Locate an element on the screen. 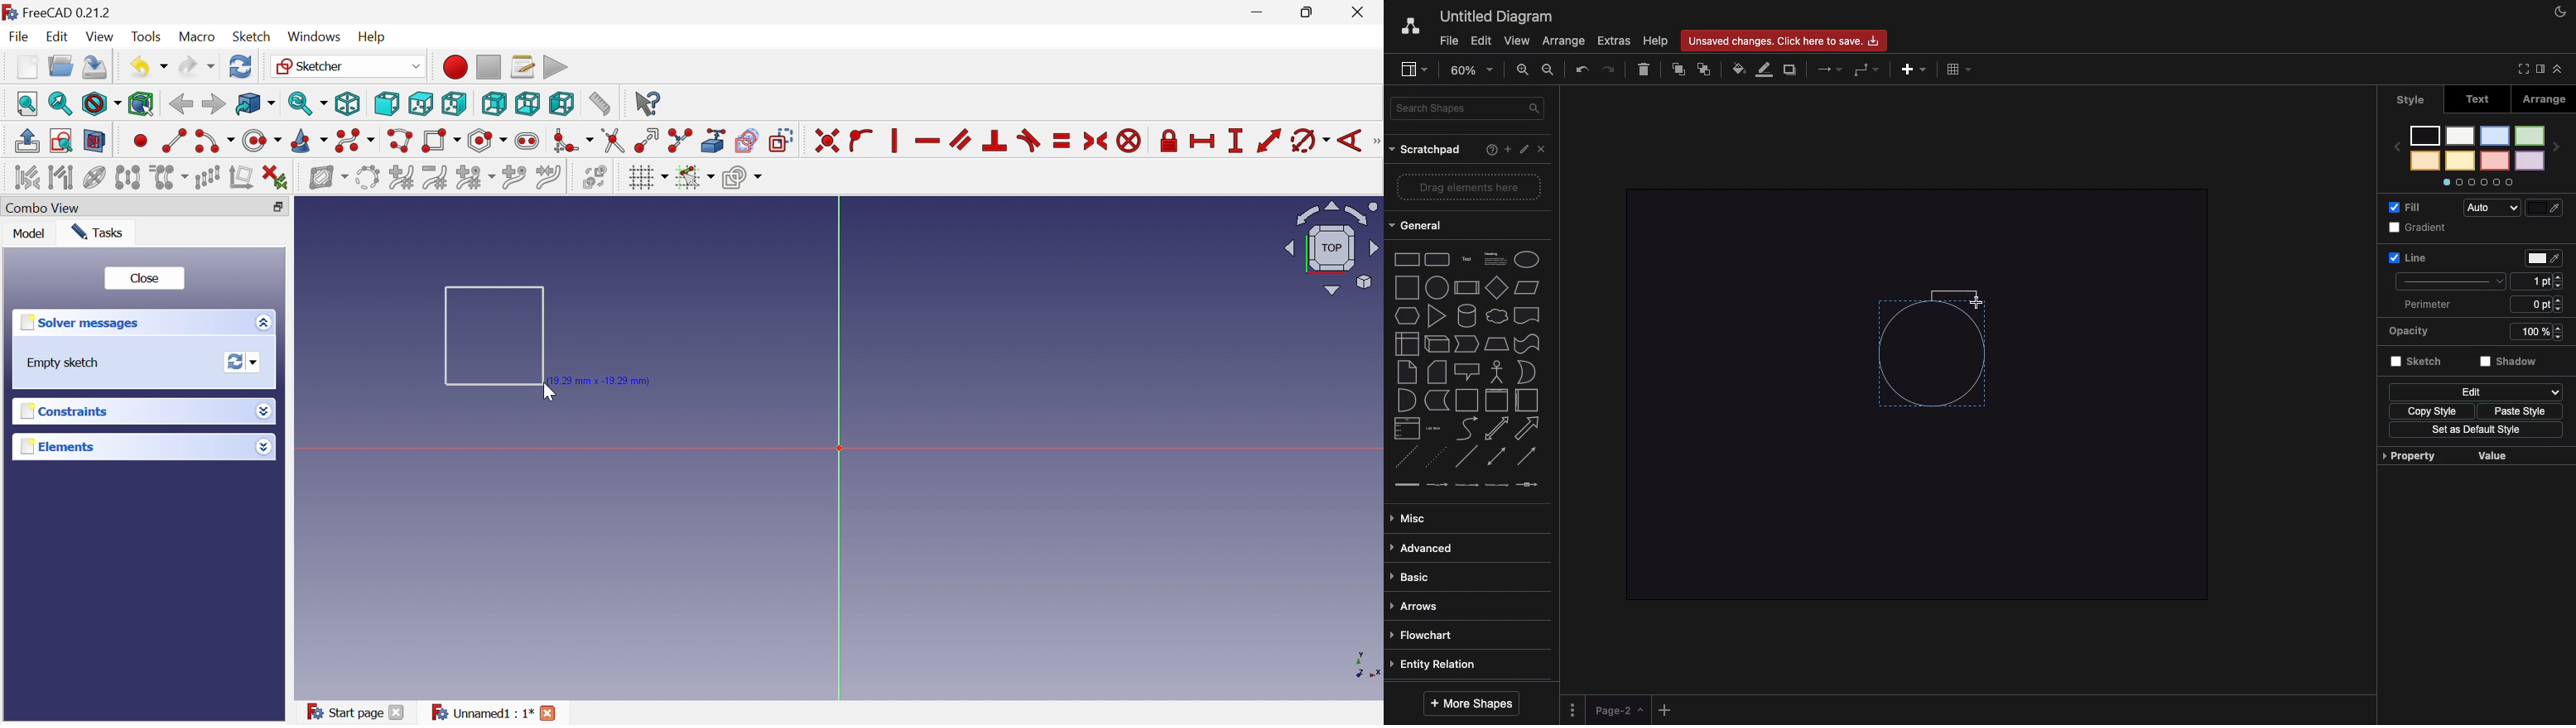  Go to linked object is located at coordinates (255, 104).